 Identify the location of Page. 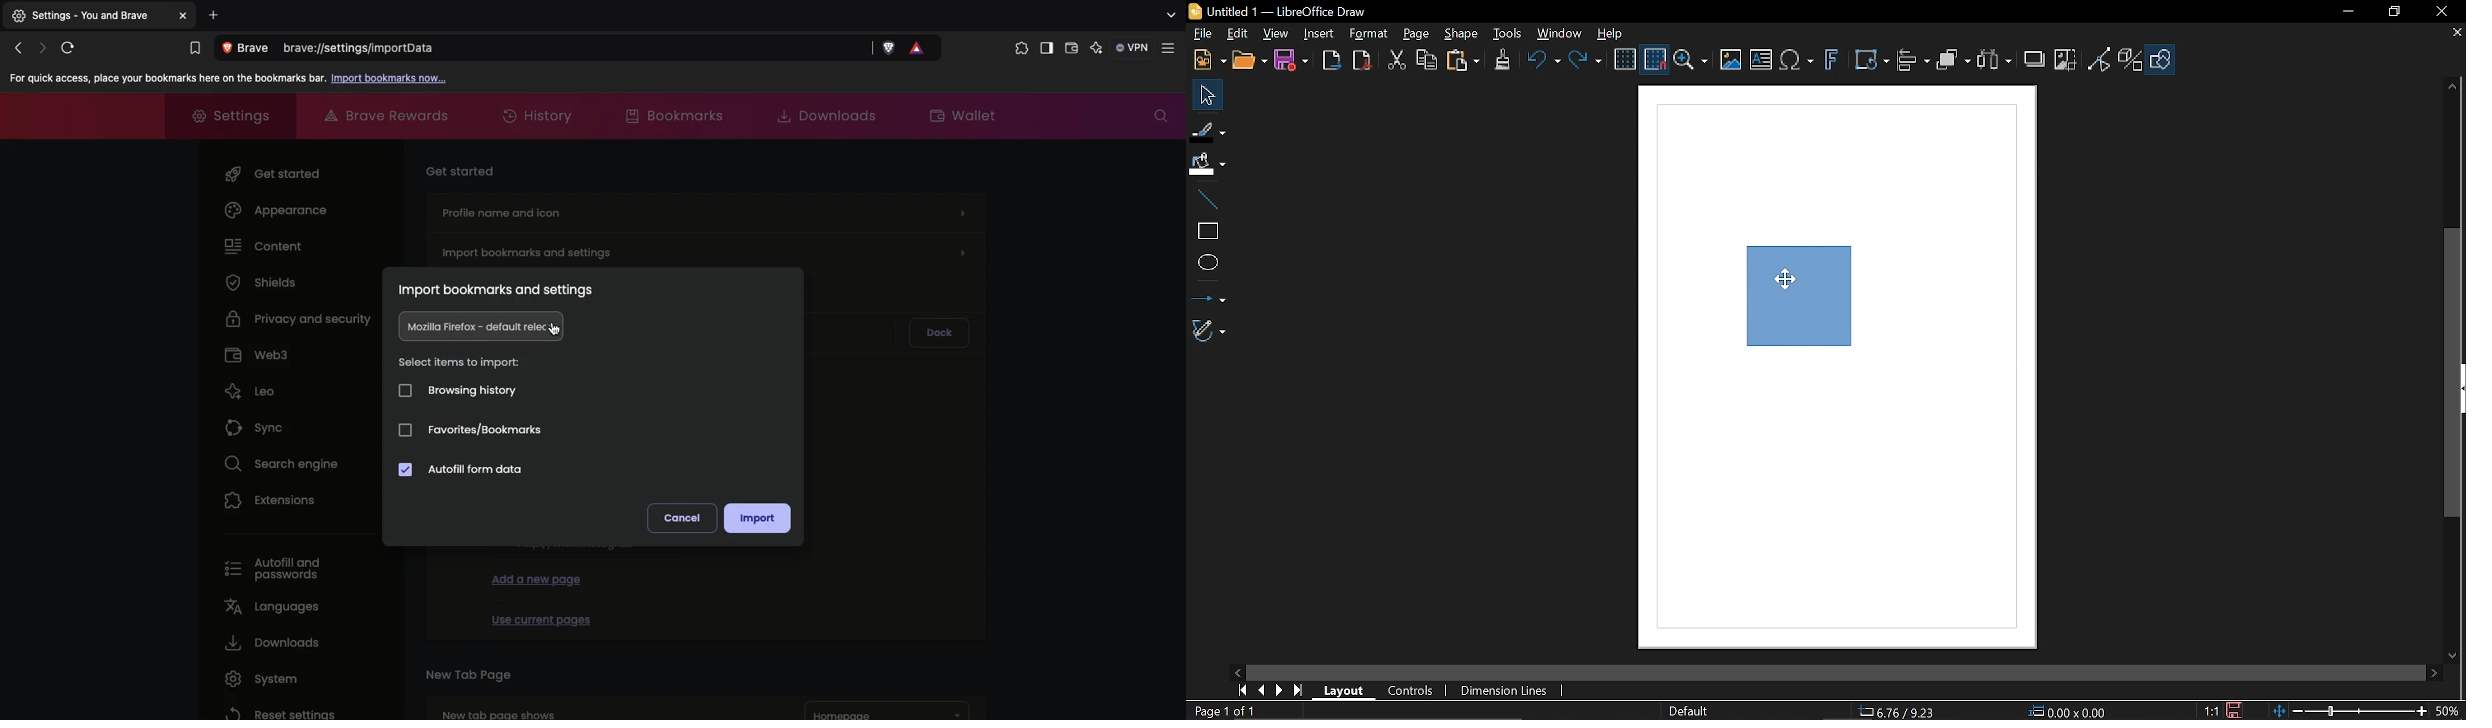
(1416, 34).